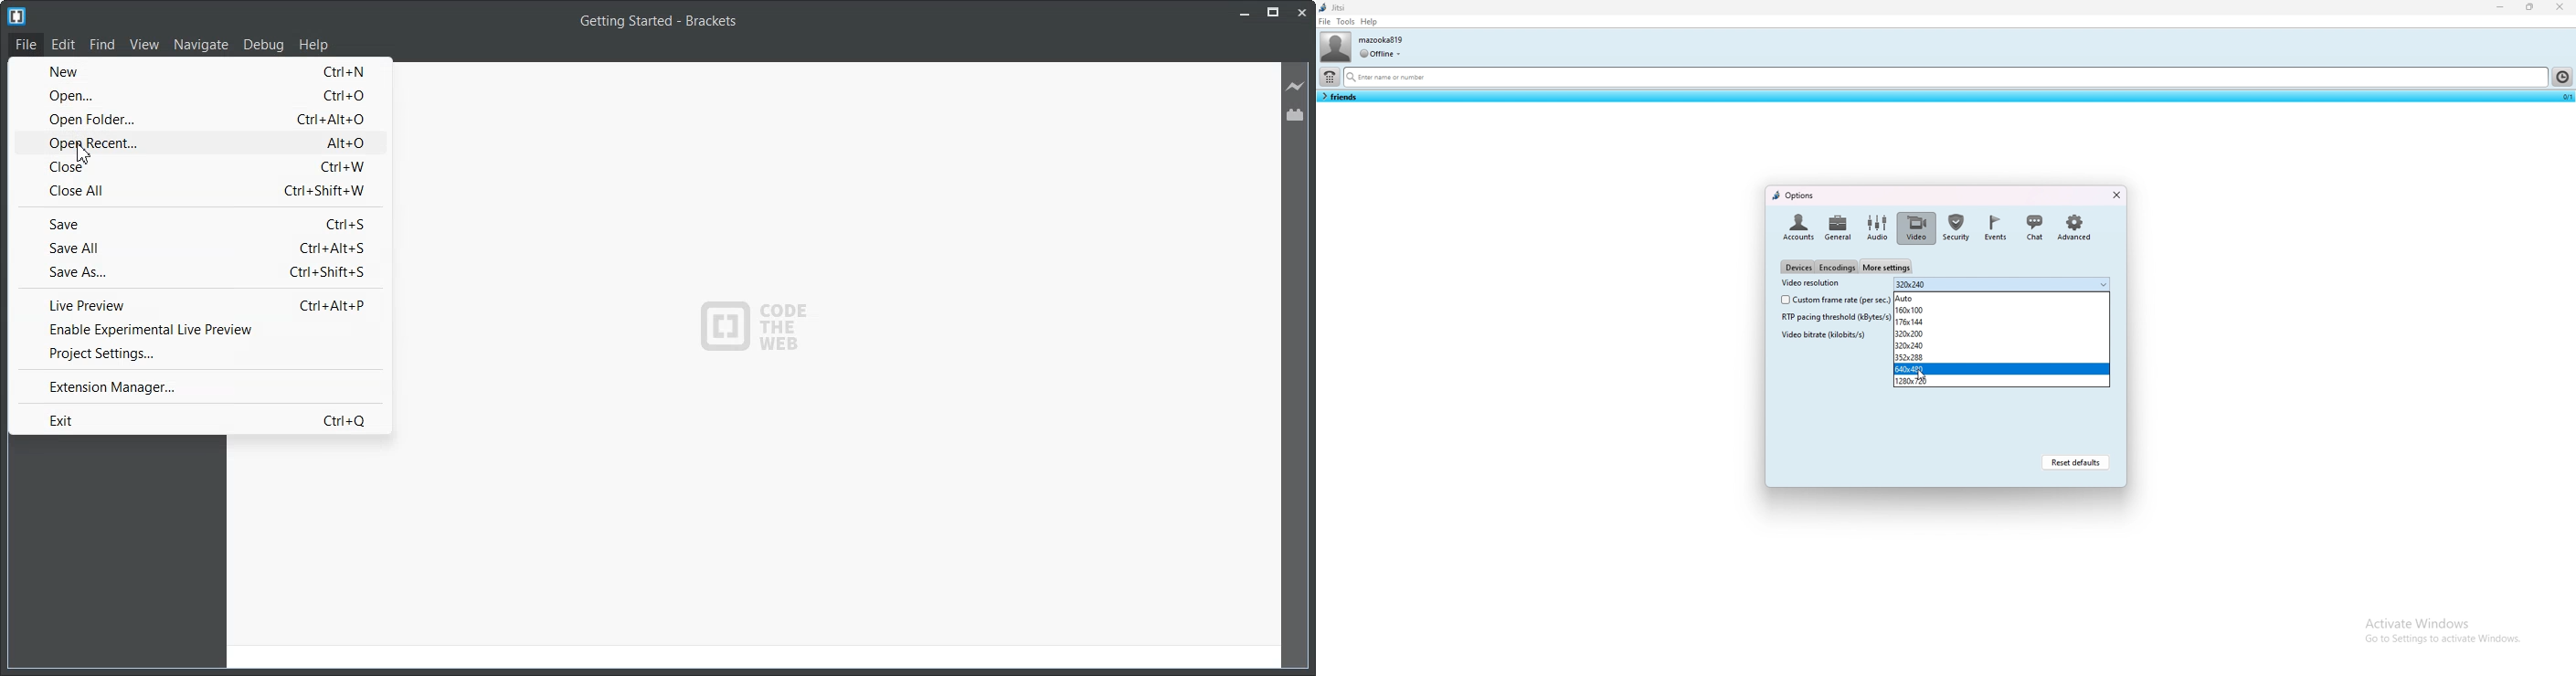 The width and height of the screenshot is (2576, 700). I want to click on user status, so click(1380, 53).